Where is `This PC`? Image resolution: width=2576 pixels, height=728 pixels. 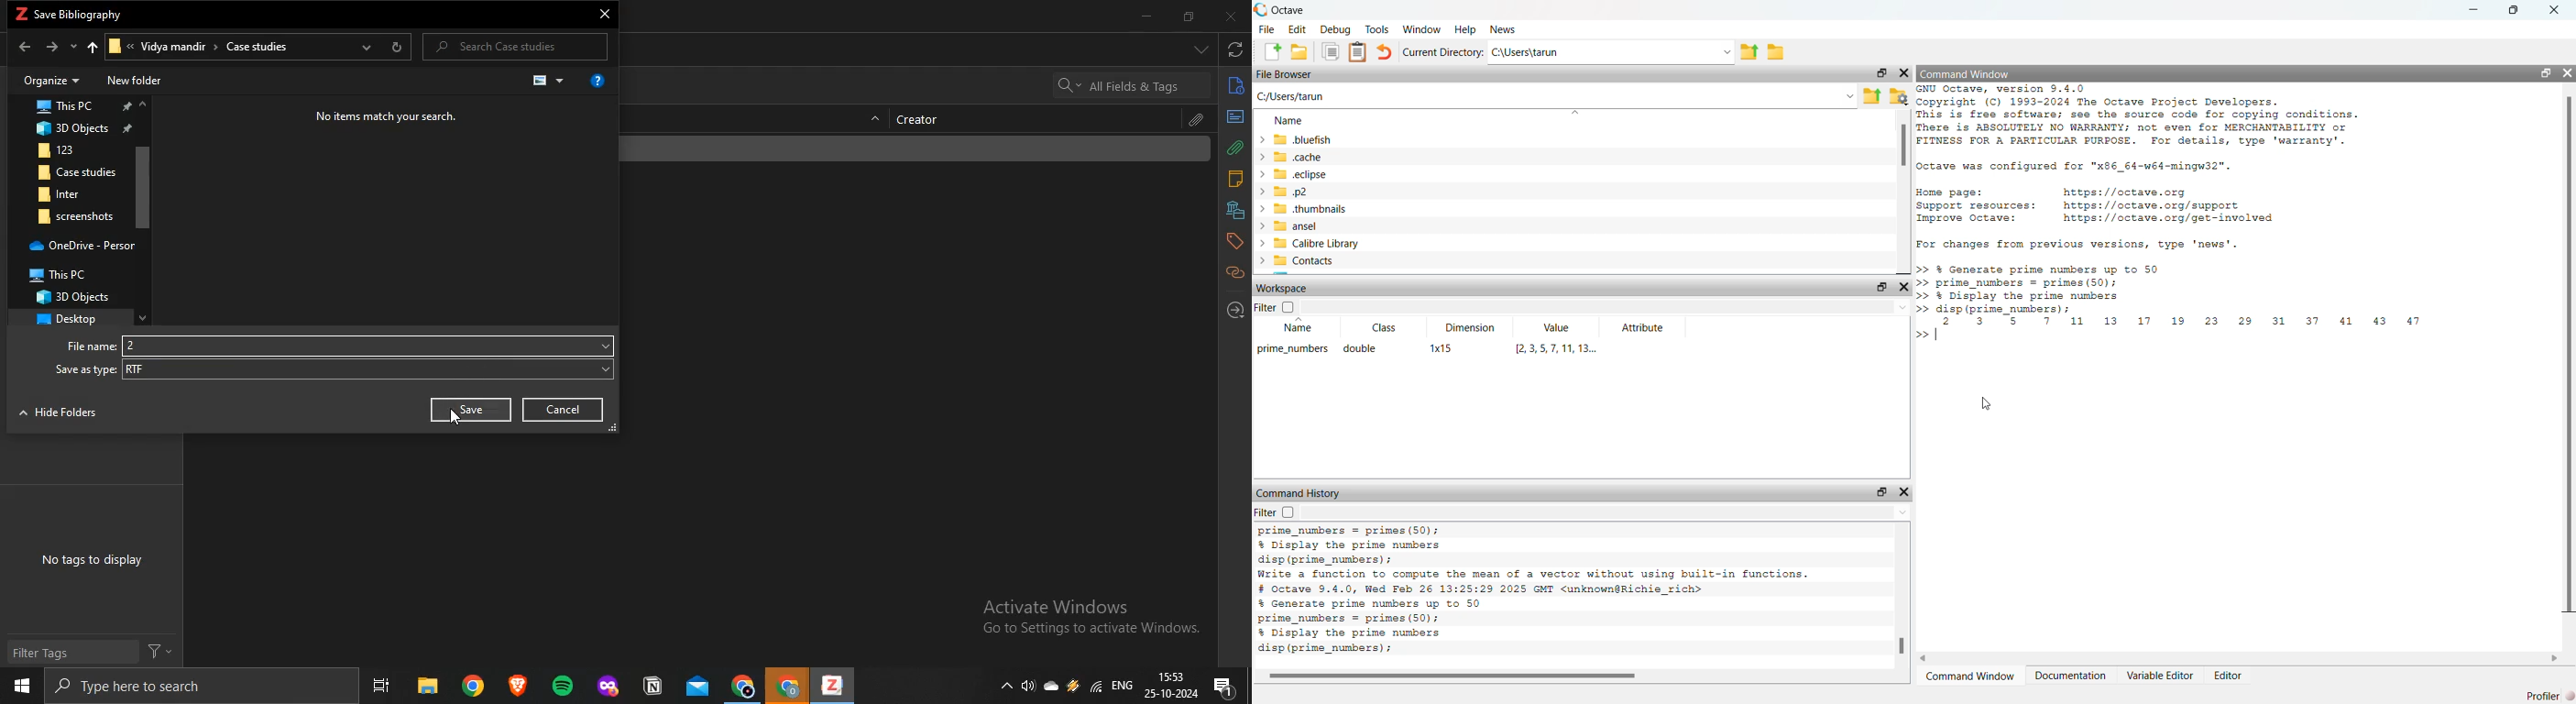 This PC is located at coordinates (92, 107).